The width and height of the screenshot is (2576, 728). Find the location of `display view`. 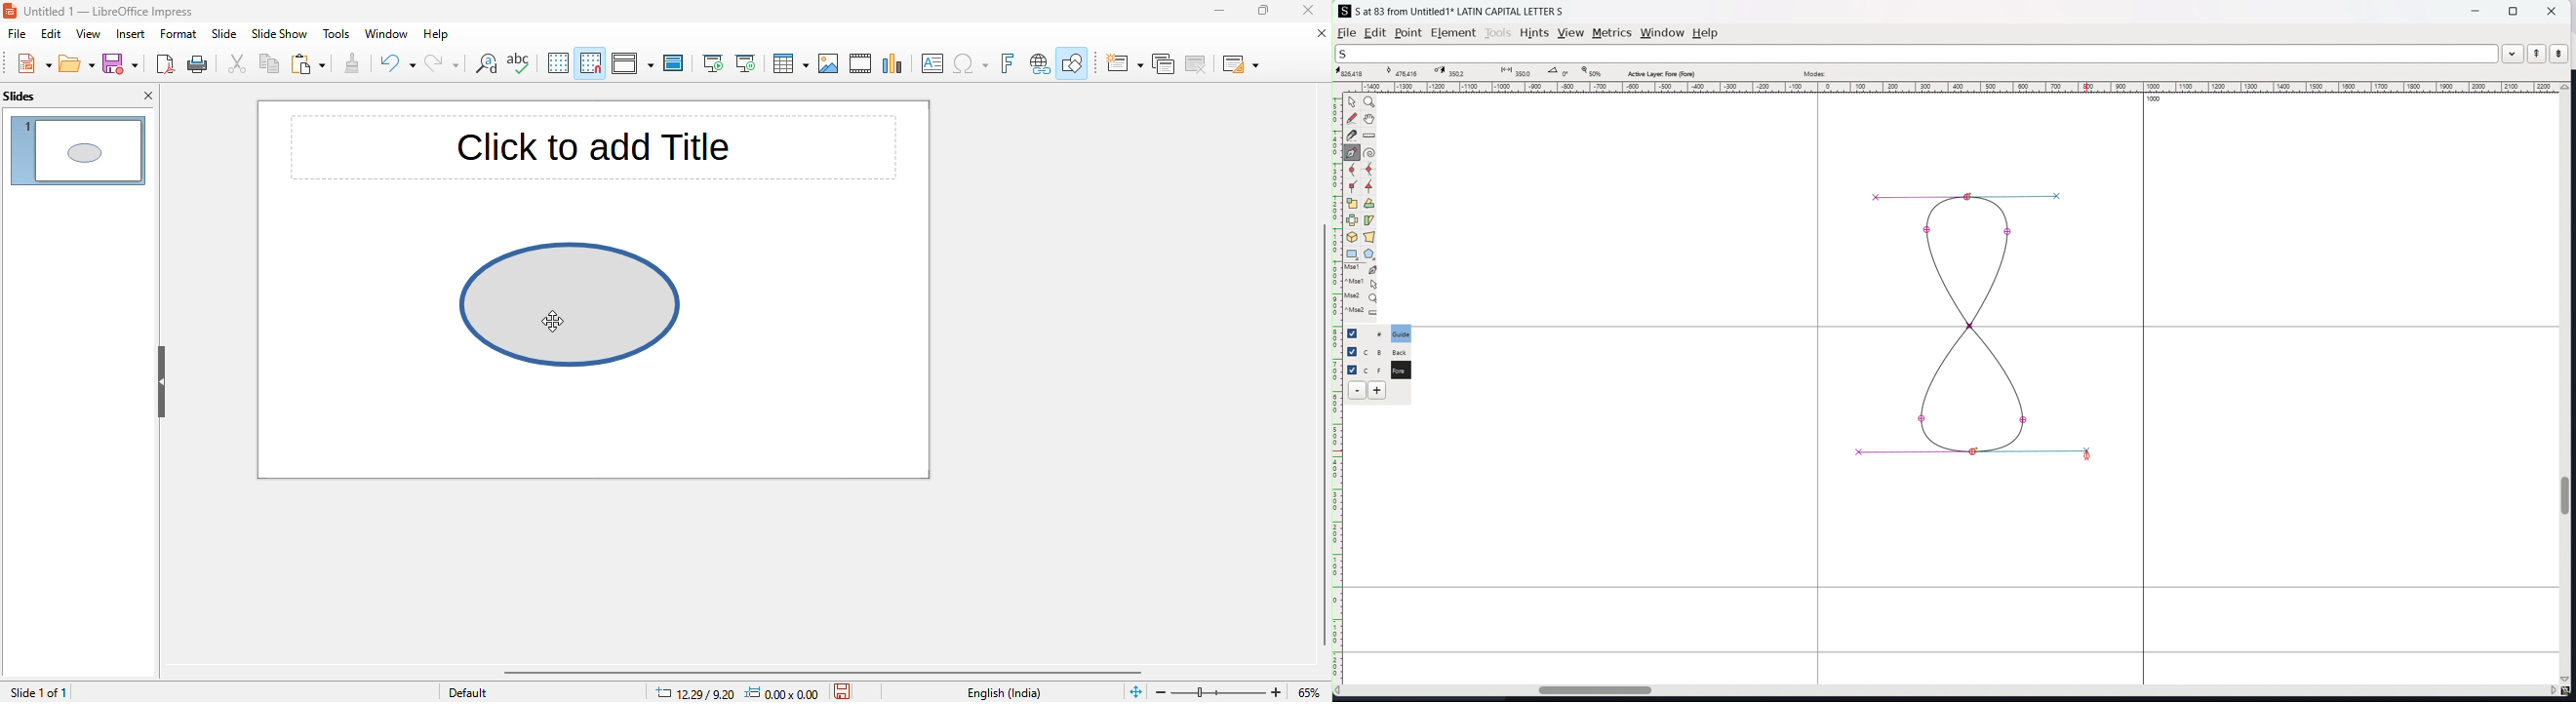

display view is located at coordinates (631, 65).